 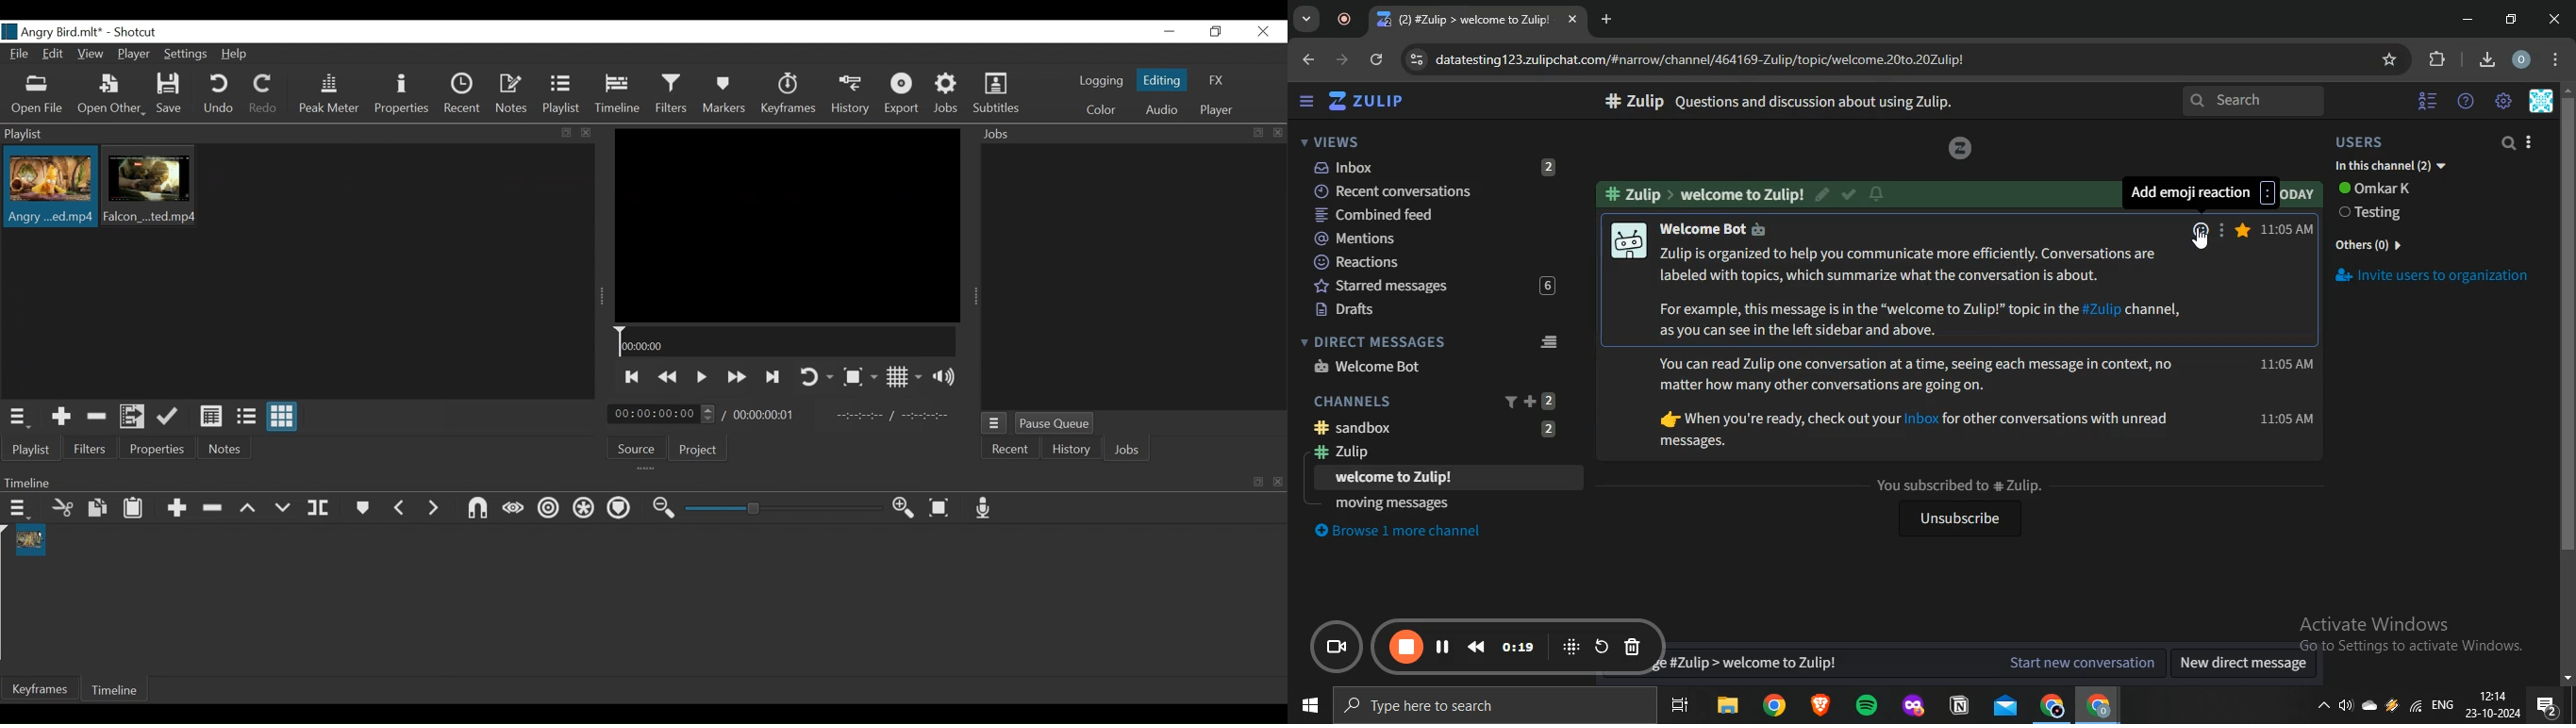 What do you see at coordinates (1773, 706) in the screenshot?
I see `google chrome` at bounding box center [1773, 706].